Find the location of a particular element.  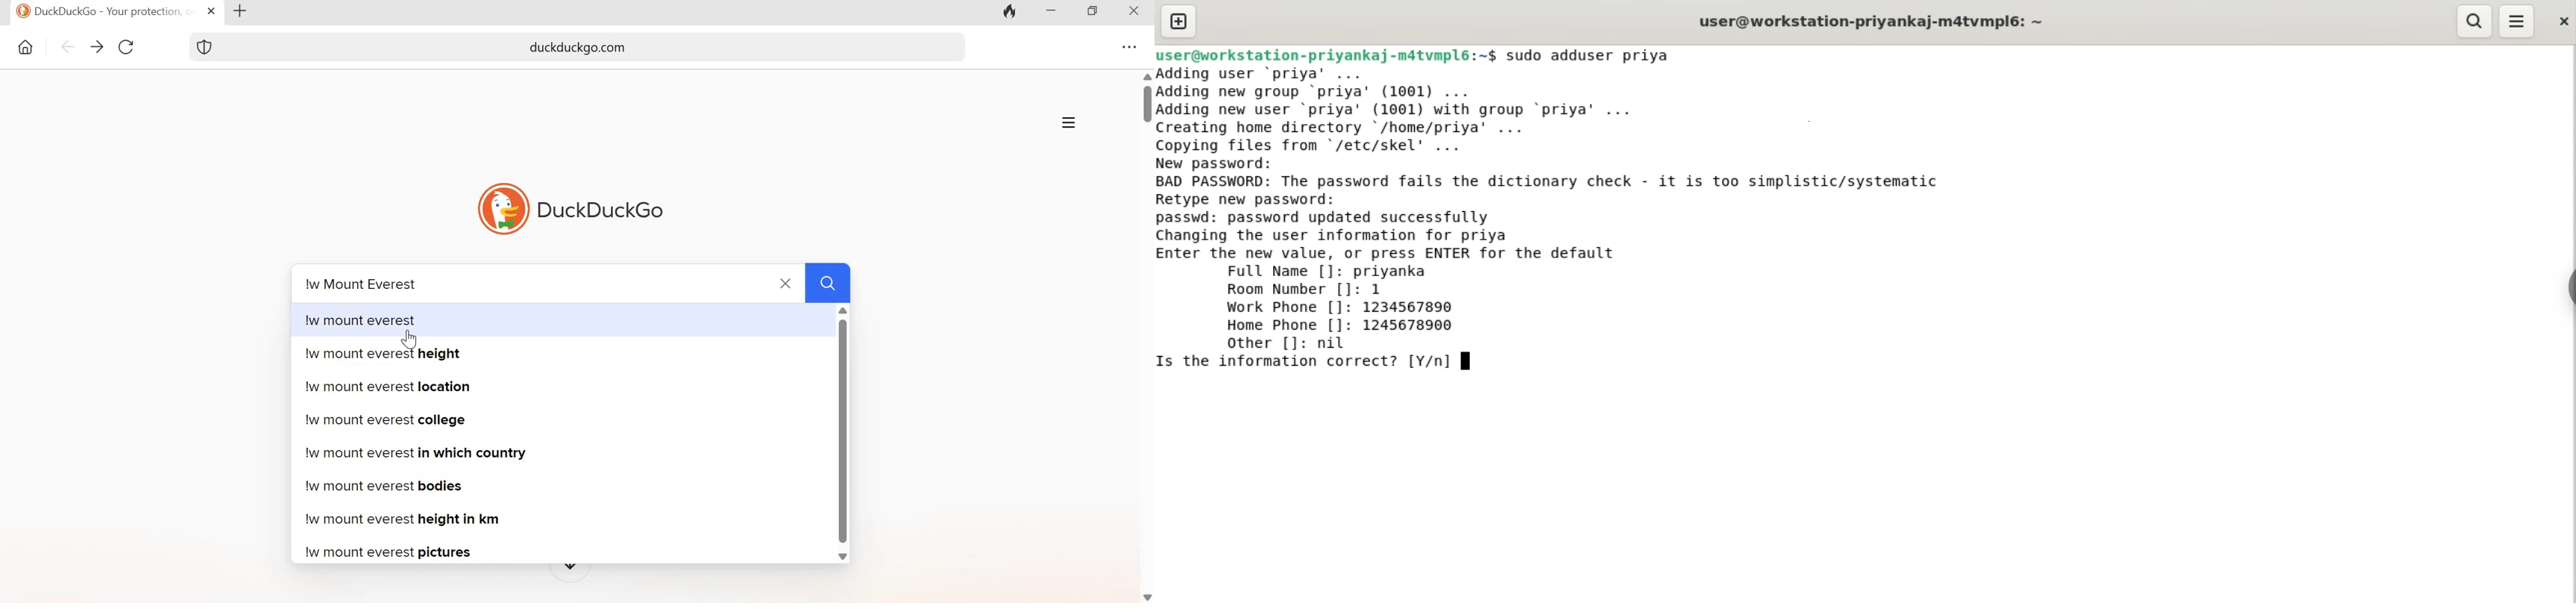

!w Mount Everest is located at coordinates (362, 283).